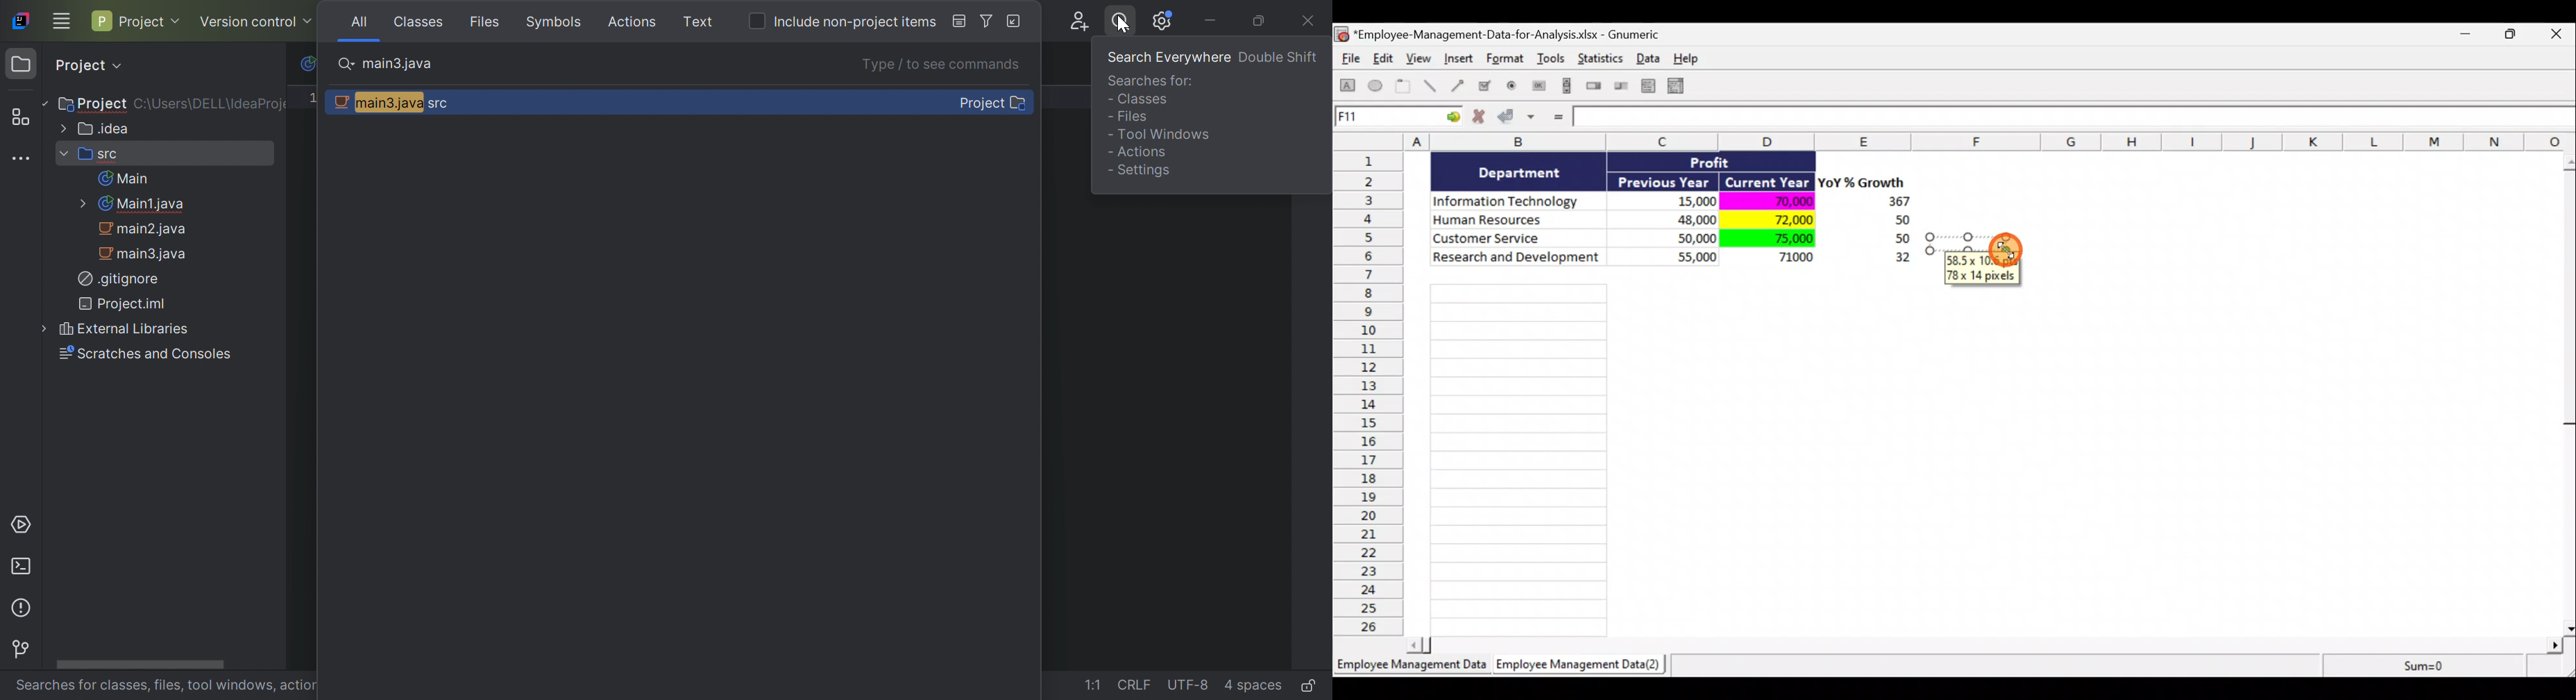 The image size is (2576, 700). What do you see at coordinates (2568, 391) in the screenshot?
I see `Scroll bar` at bounding box center [2568, 391].